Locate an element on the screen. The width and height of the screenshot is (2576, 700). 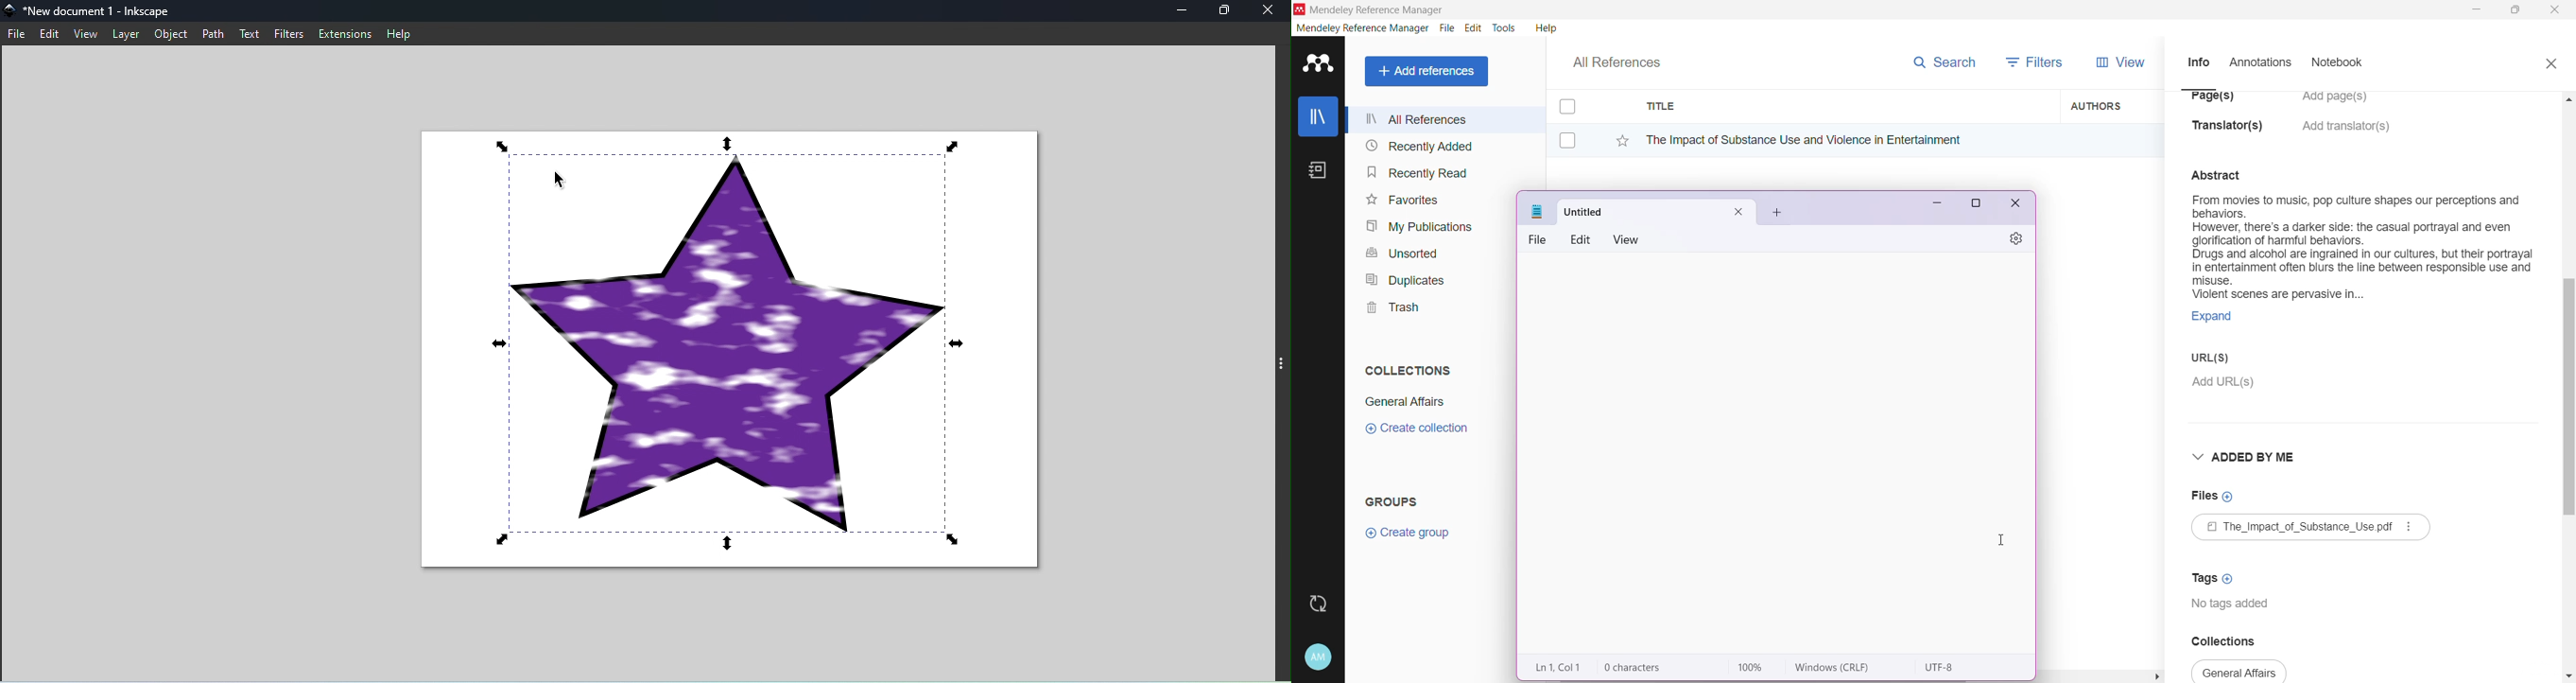
Last Sync is located at coordinates (1323, 602).